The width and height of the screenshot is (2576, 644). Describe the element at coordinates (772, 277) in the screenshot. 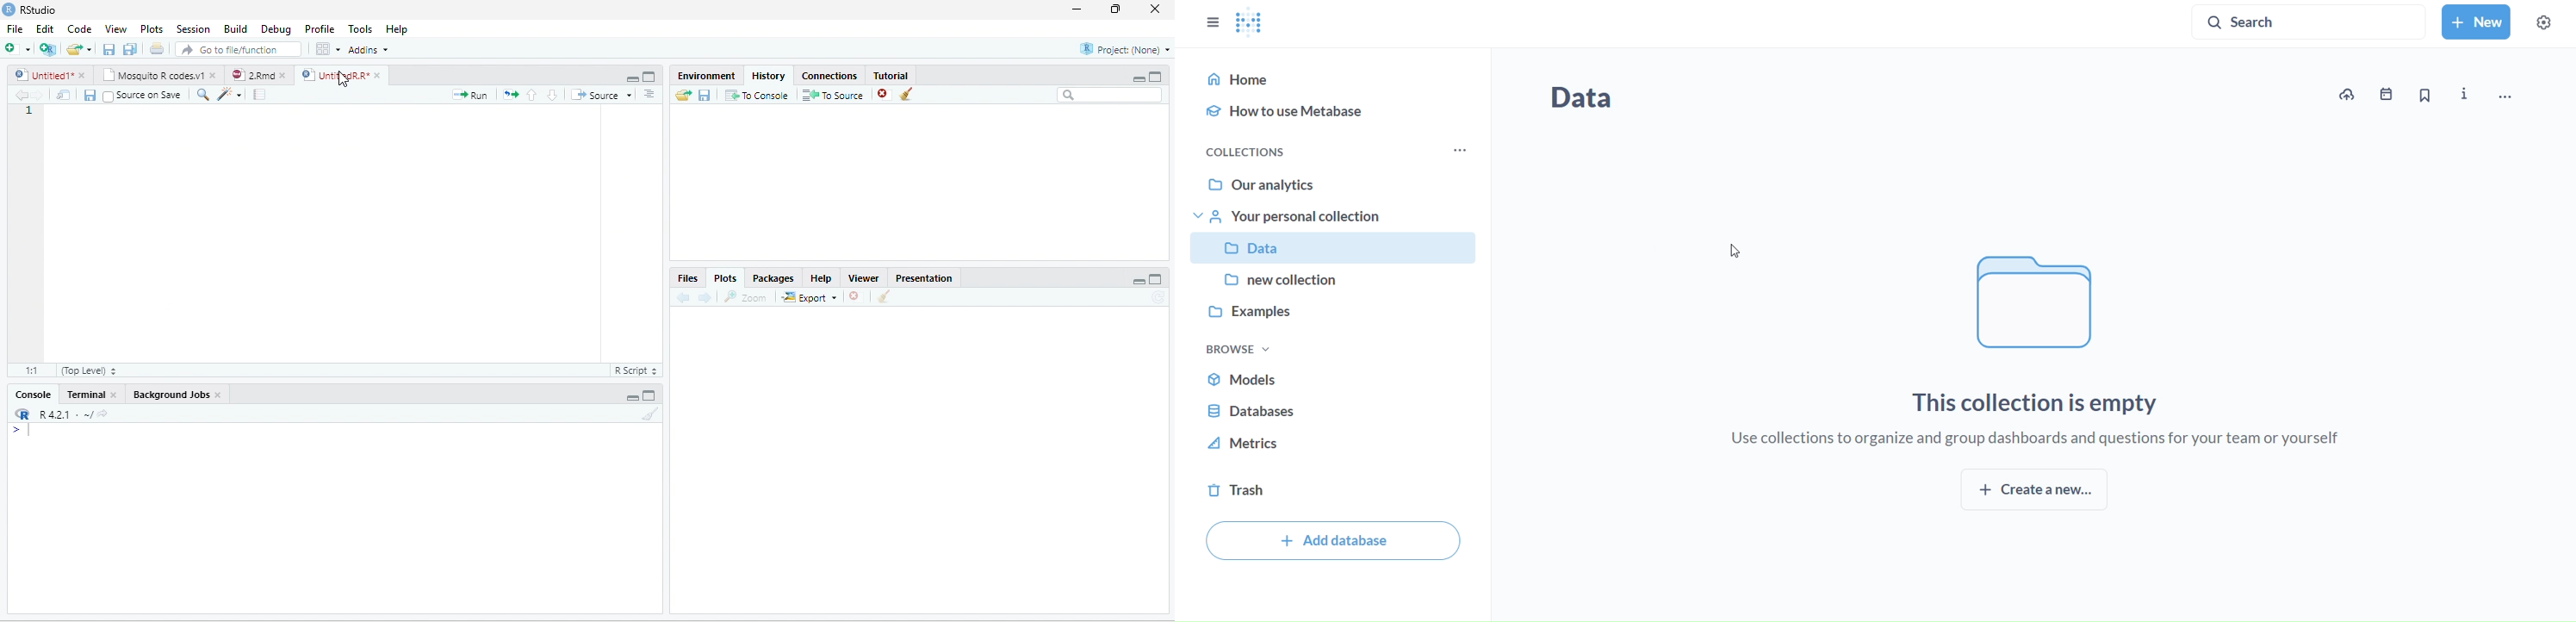

I see `Packages` at that location.